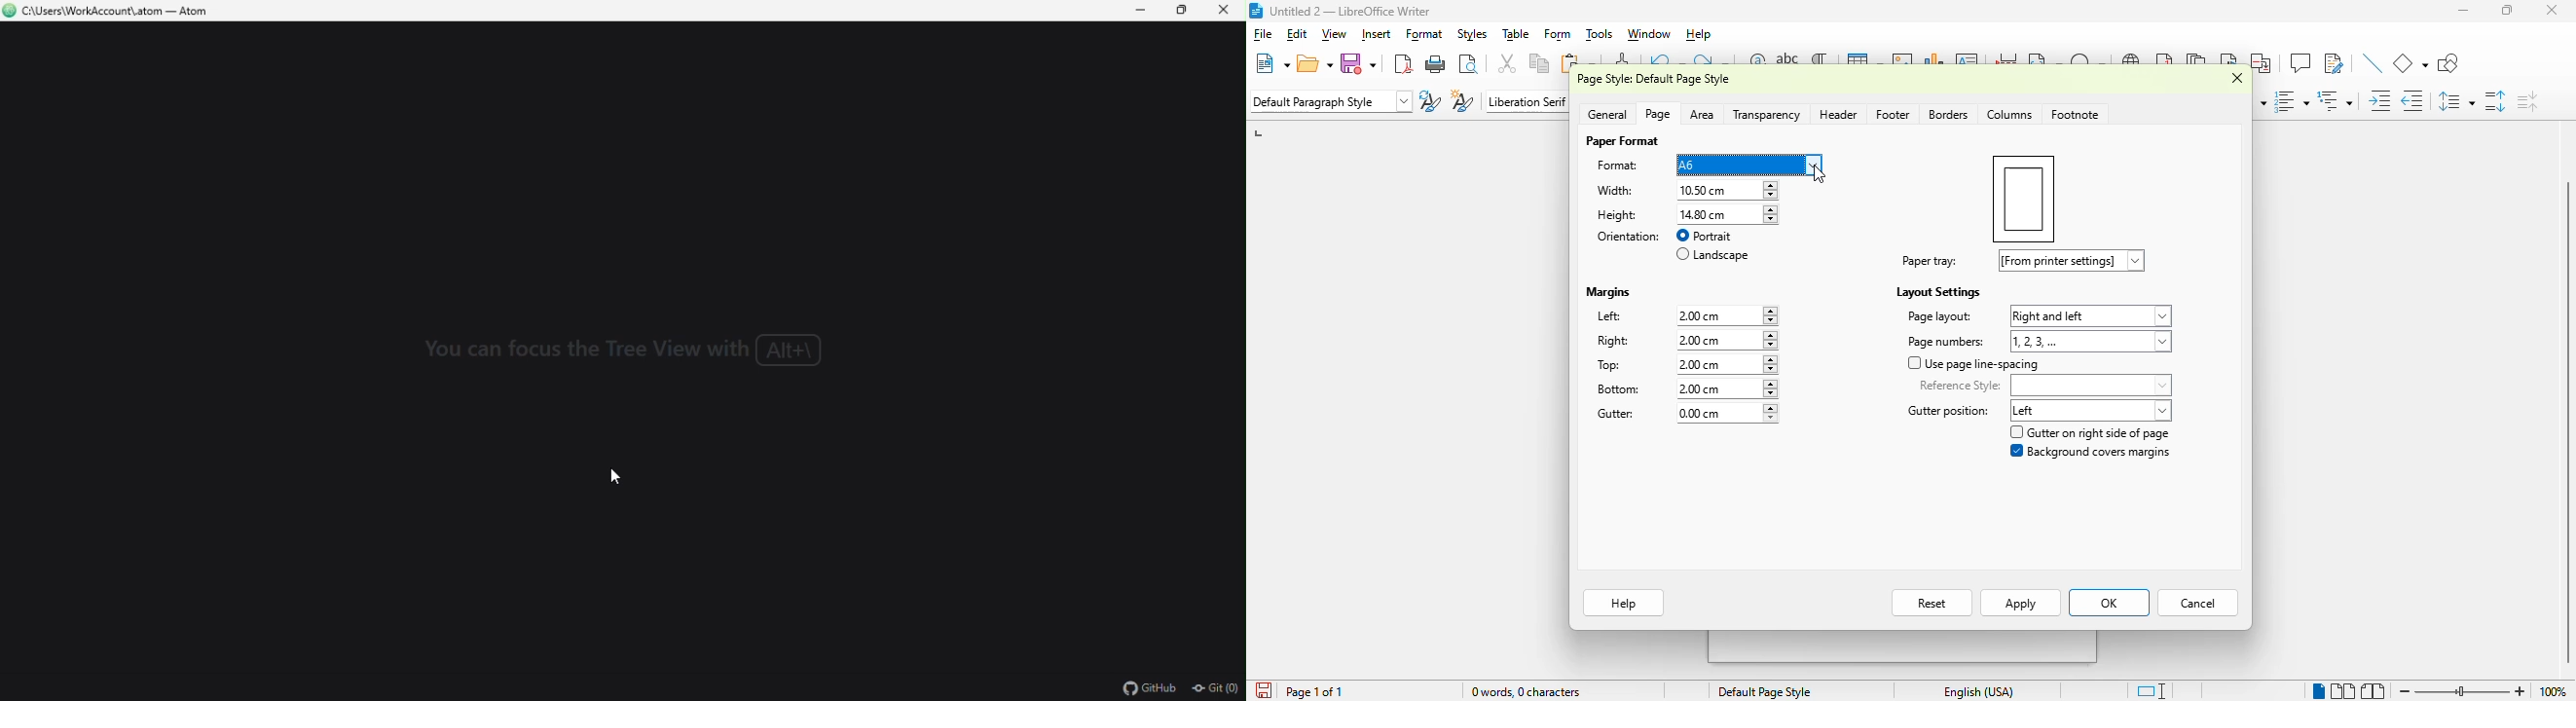 The width and height of the screenshot is (2576, 728). What do you see at coordinates (2342, 691) in the screenshot?
I see `multi-page view` at bounding box center [2342, 691].